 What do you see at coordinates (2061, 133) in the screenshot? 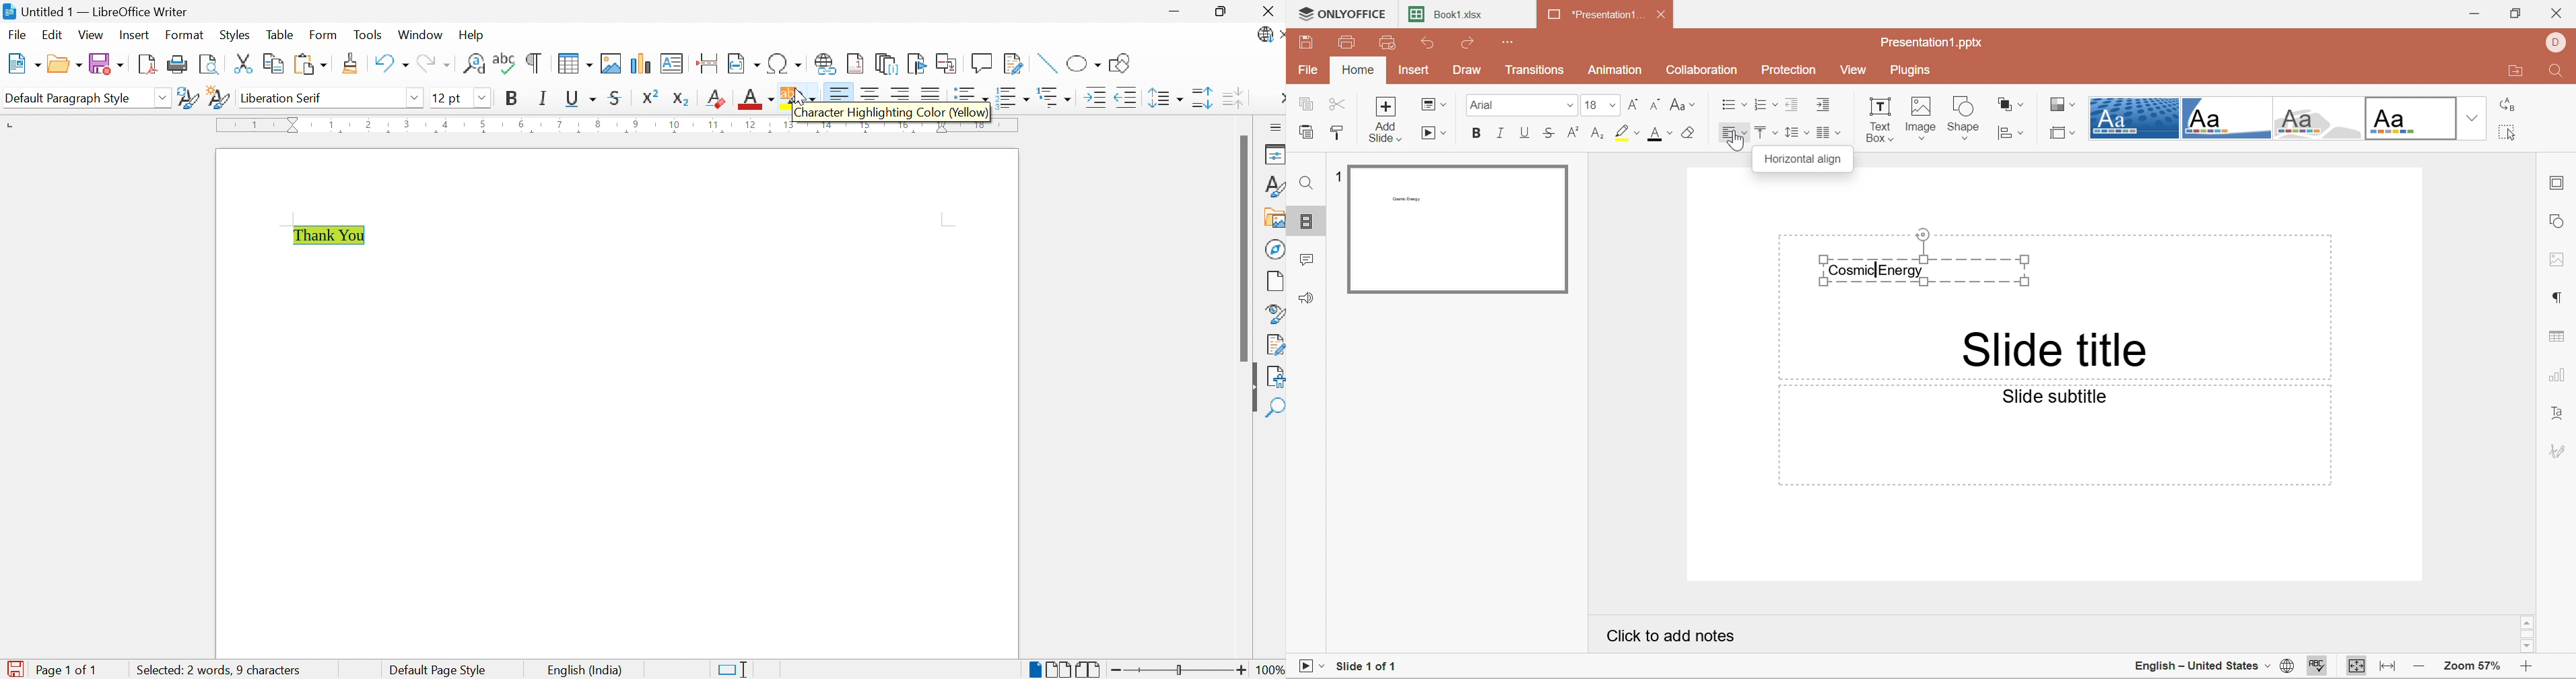
I see `Select slide size` at bounding box center [2061, 133].